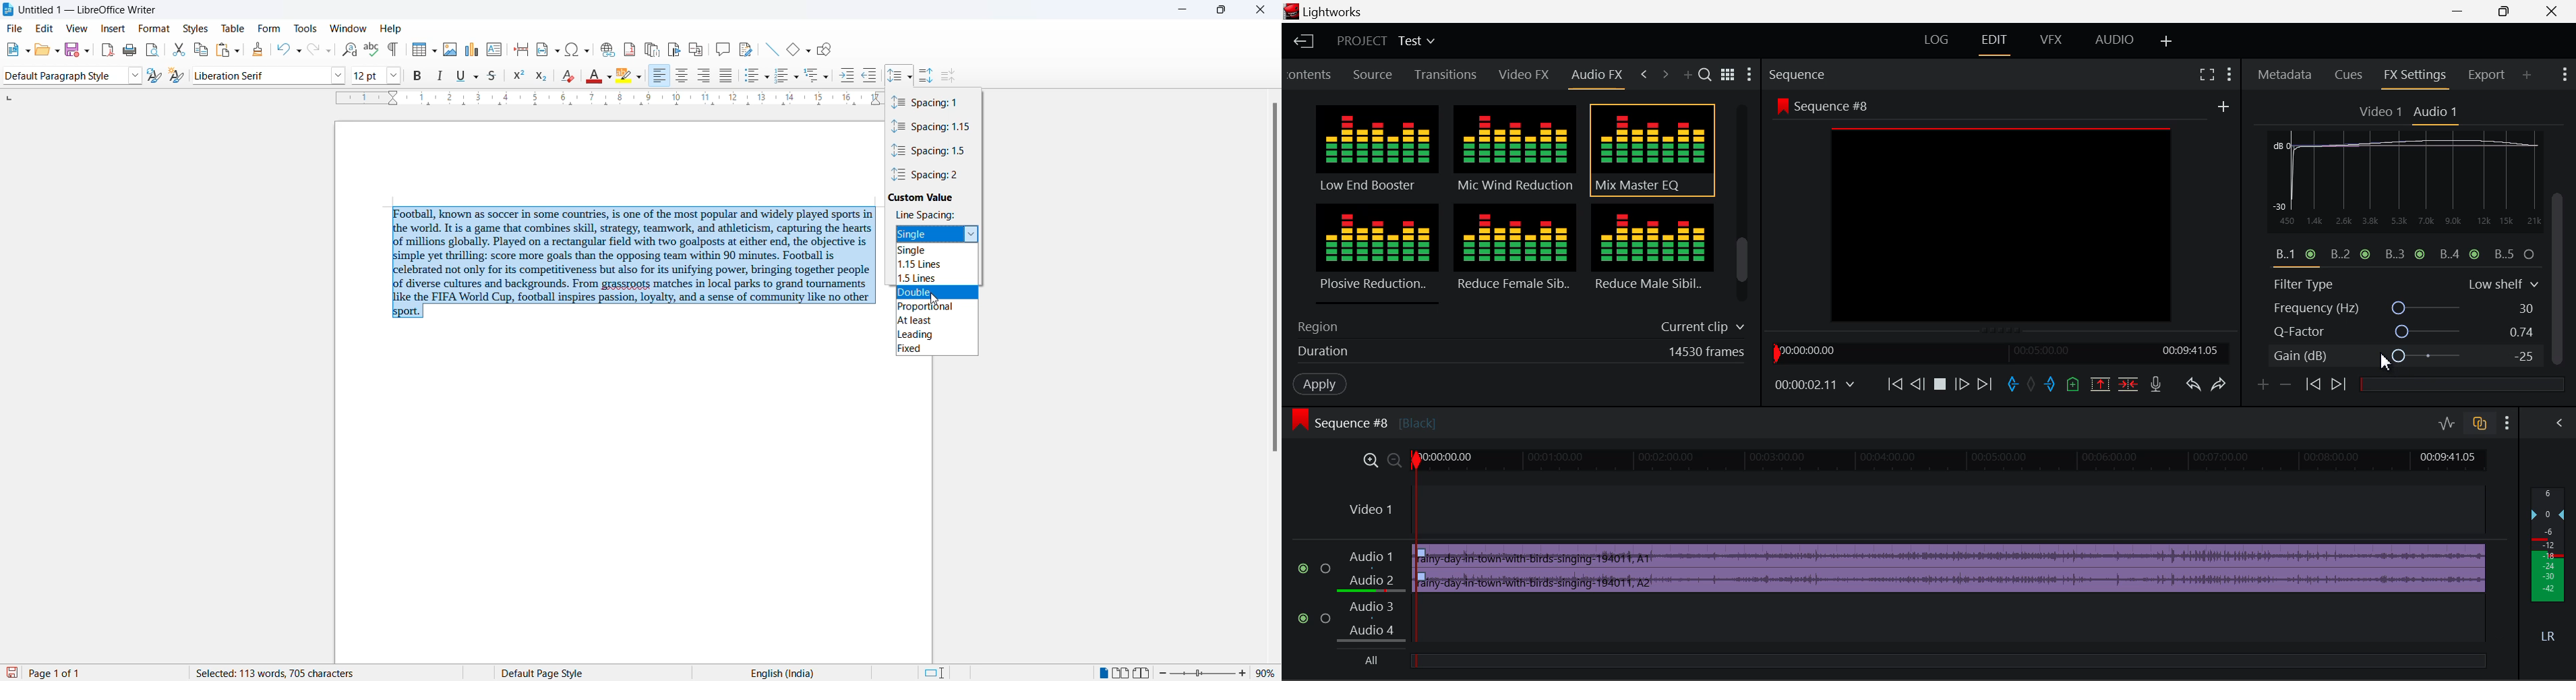 The image size is (2576, 700). I want to click on Next keyframe, so click(2341, 385).